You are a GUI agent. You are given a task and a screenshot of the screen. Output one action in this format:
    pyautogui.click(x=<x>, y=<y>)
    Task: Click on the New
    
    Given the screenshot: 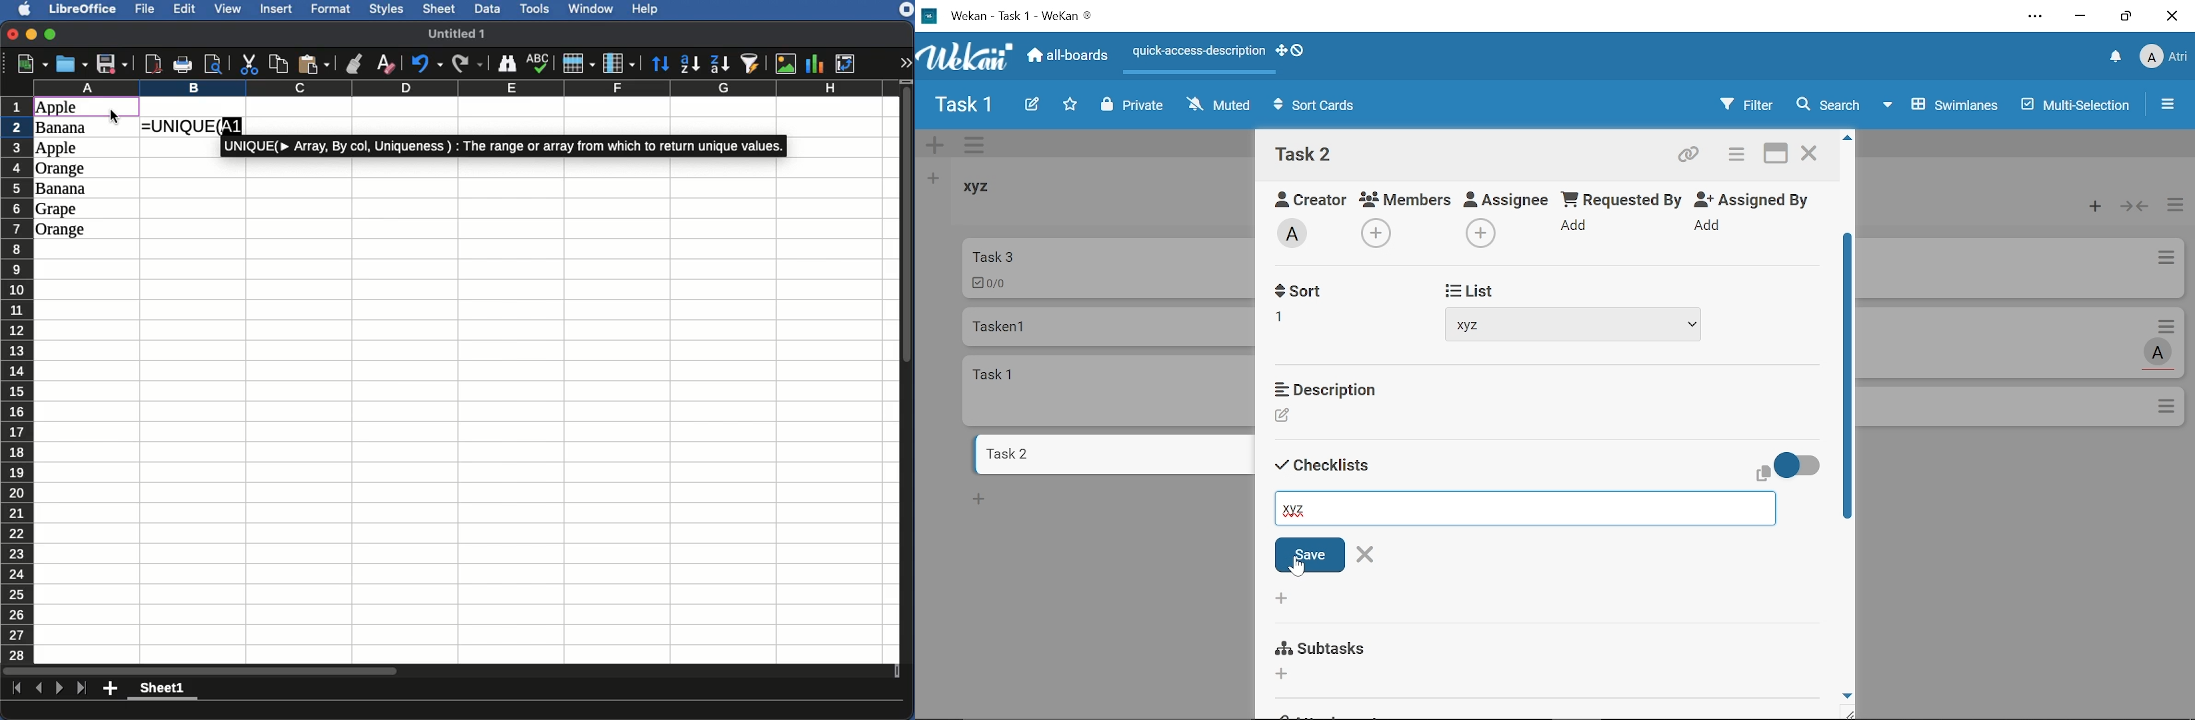 What is the action you would take?
    pyautogui.click(x=979, y=498)
    